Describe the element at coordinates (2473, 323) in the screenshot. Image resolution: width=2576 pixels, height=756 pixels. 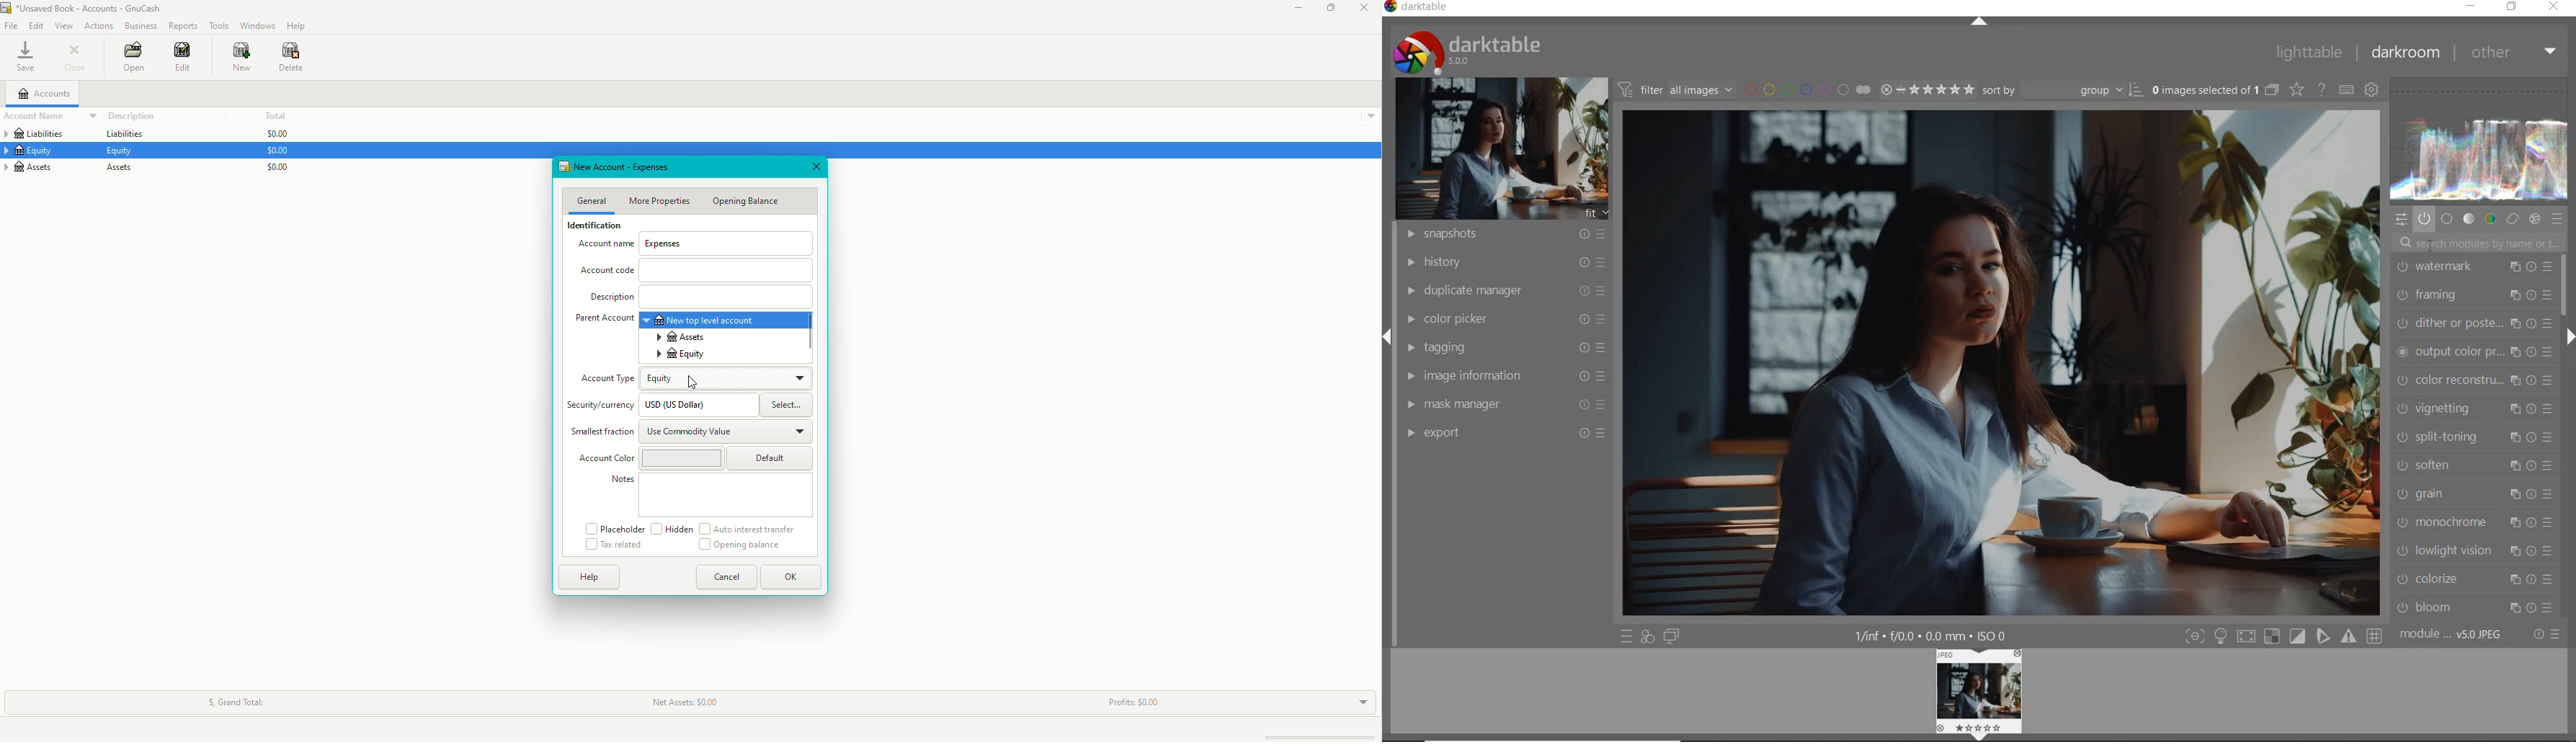
I see `dither or paste` at that location.